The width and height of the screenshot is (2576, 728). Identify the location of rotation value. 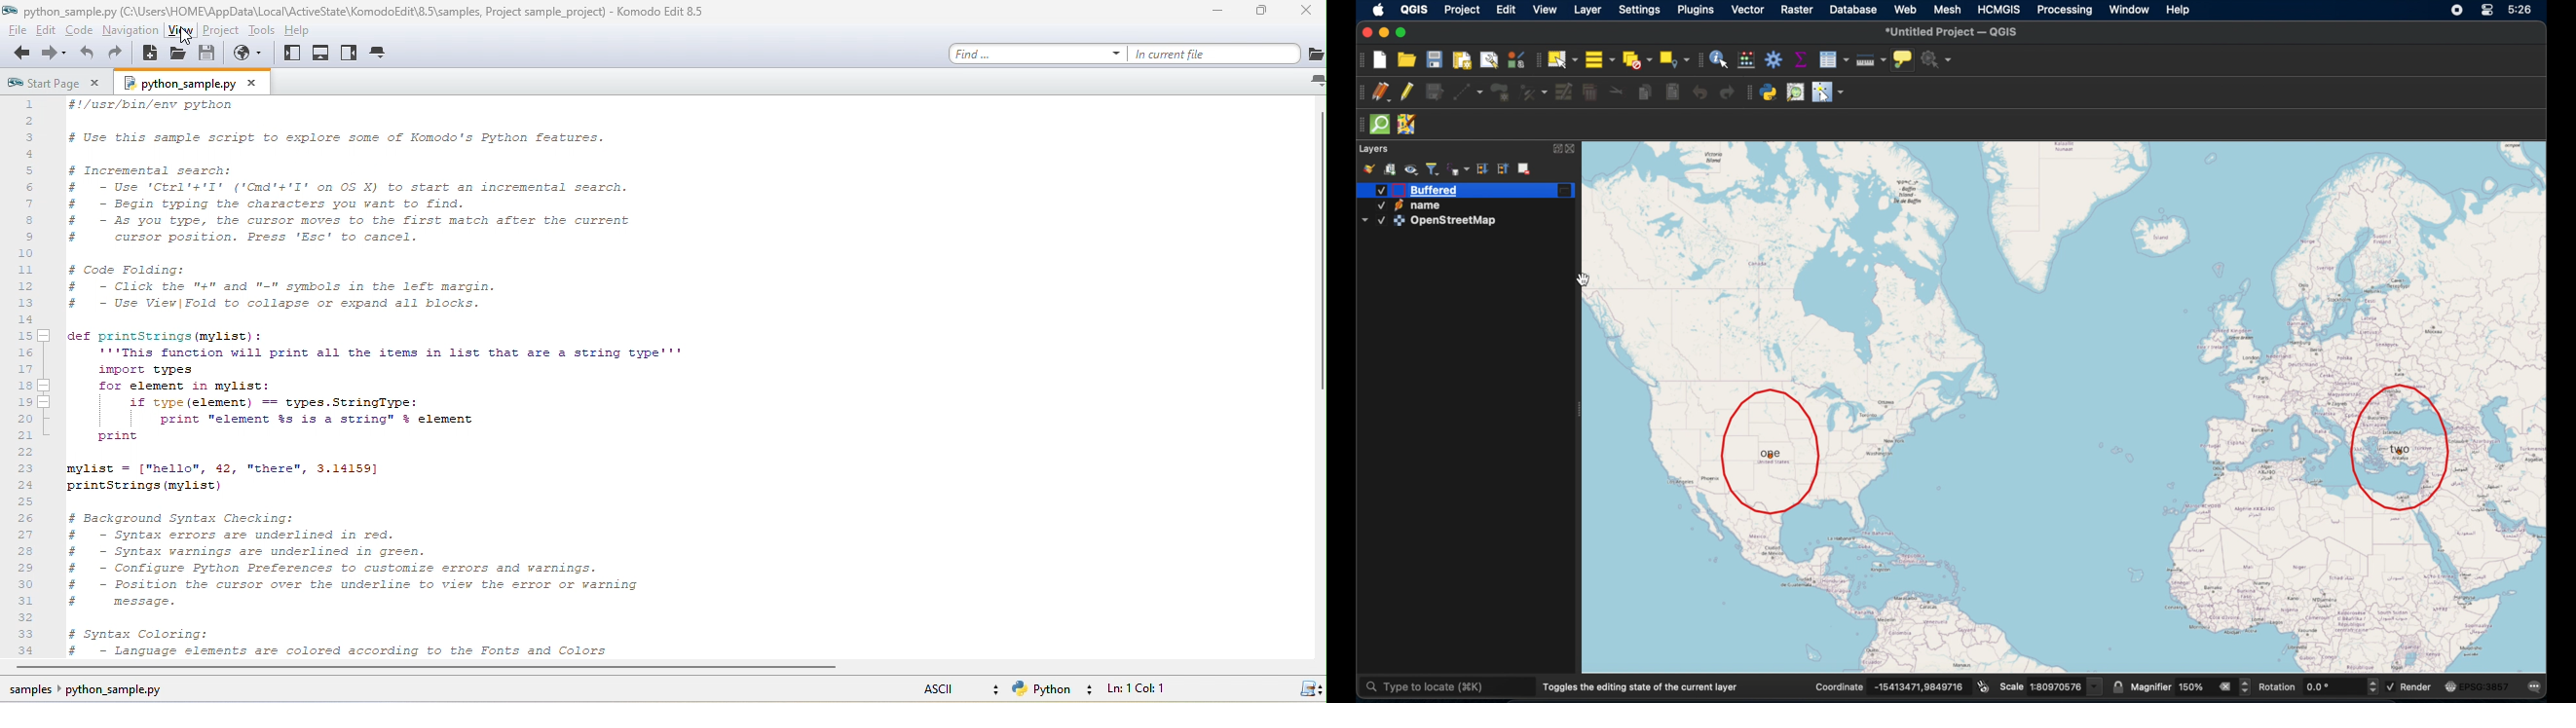
(2334, 687).